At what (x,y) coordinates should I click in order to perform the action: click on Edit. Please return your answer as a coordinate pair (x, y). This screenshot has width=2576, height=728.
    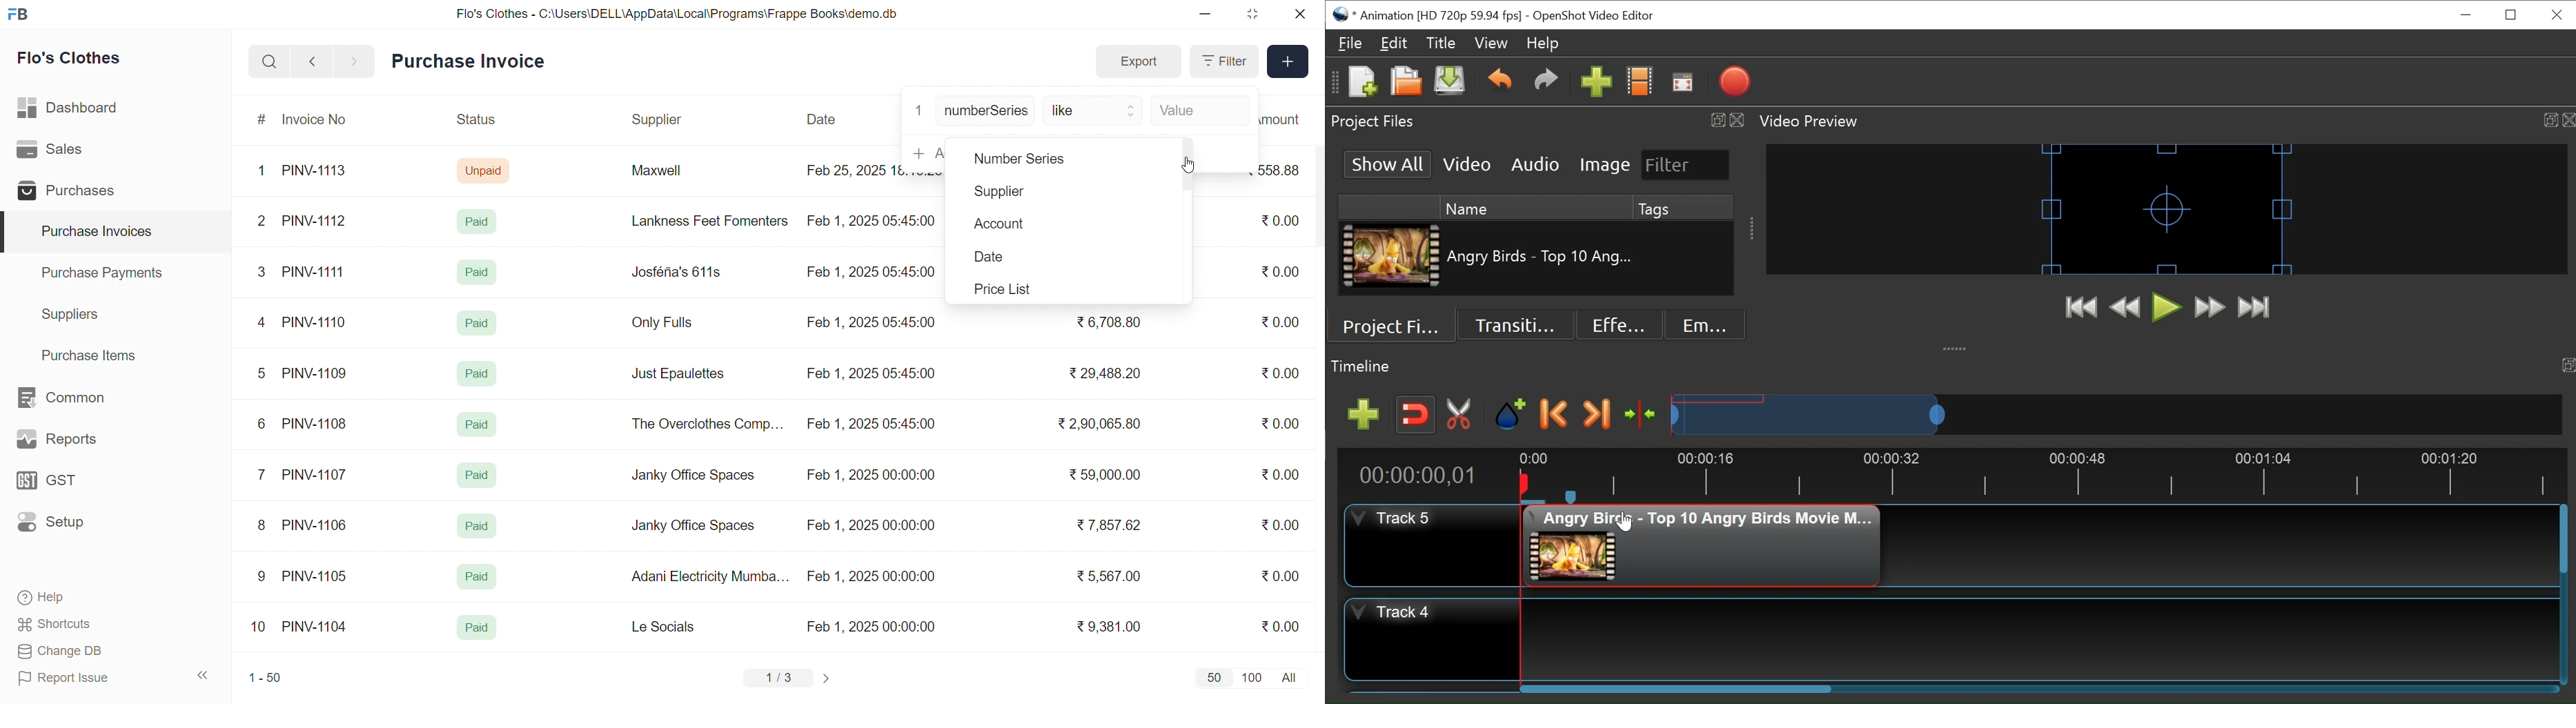
    Looking at the image, I should click on (1393, 44).